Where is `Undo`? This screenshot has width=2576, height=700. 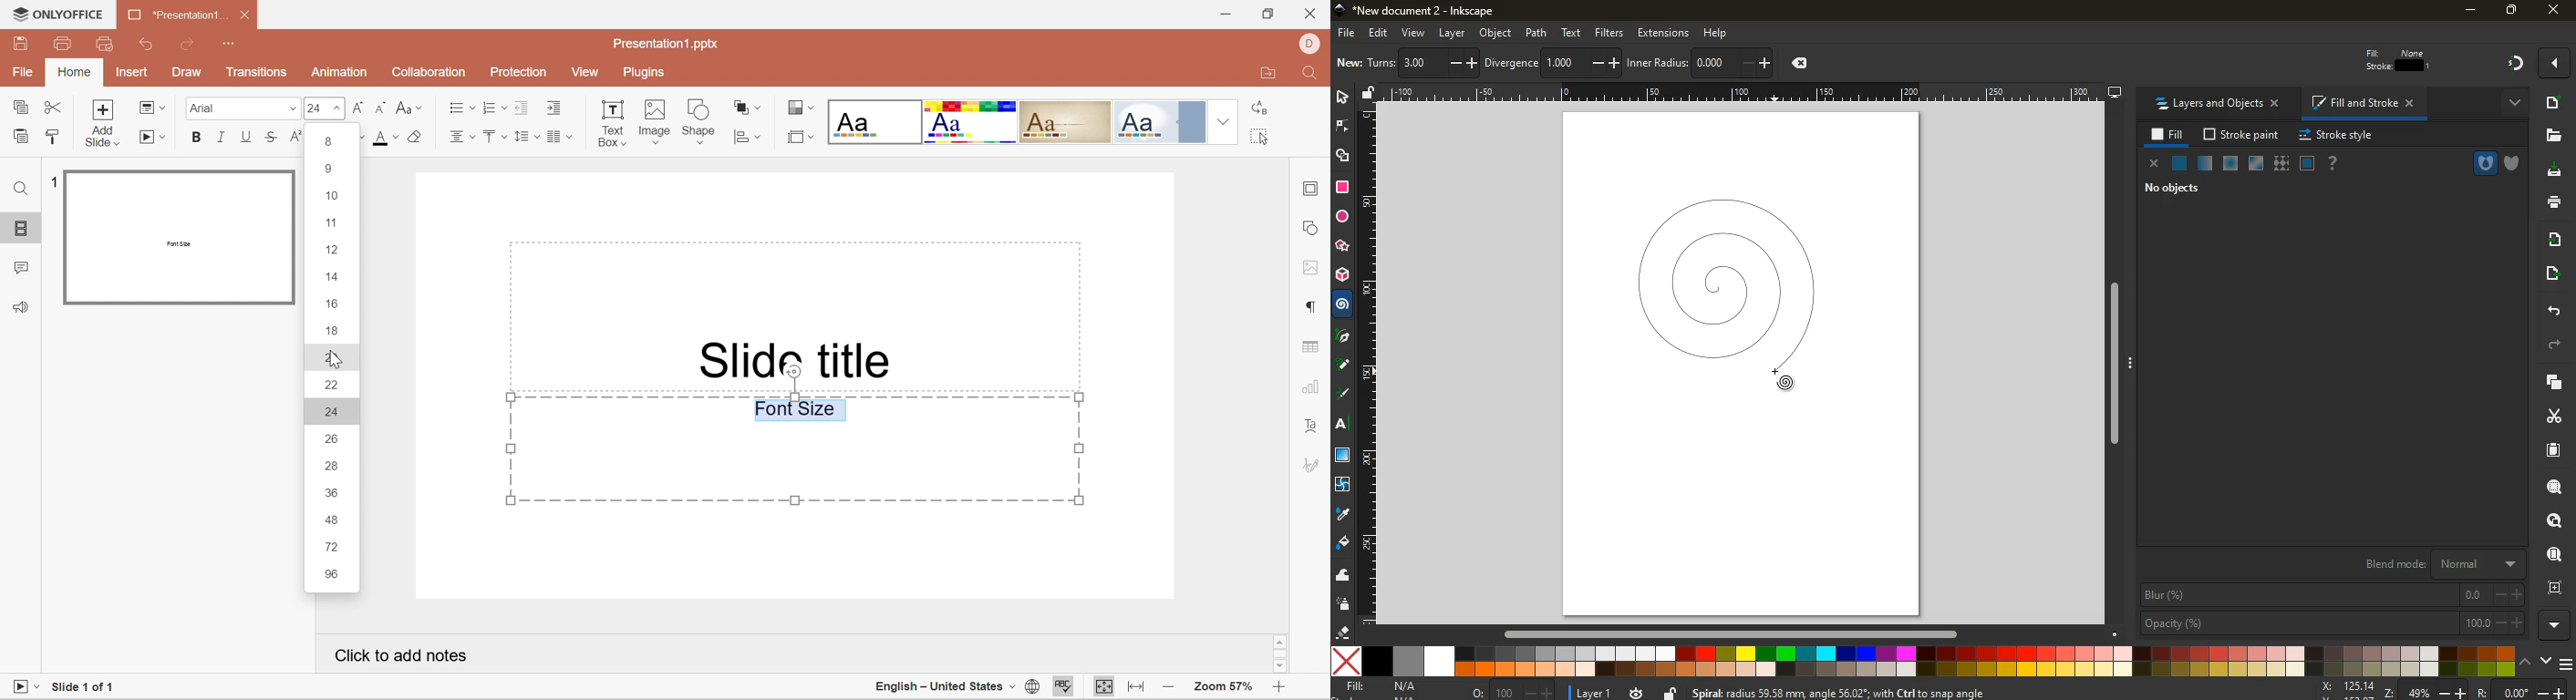 Undo is located at coordinates (150, 46).